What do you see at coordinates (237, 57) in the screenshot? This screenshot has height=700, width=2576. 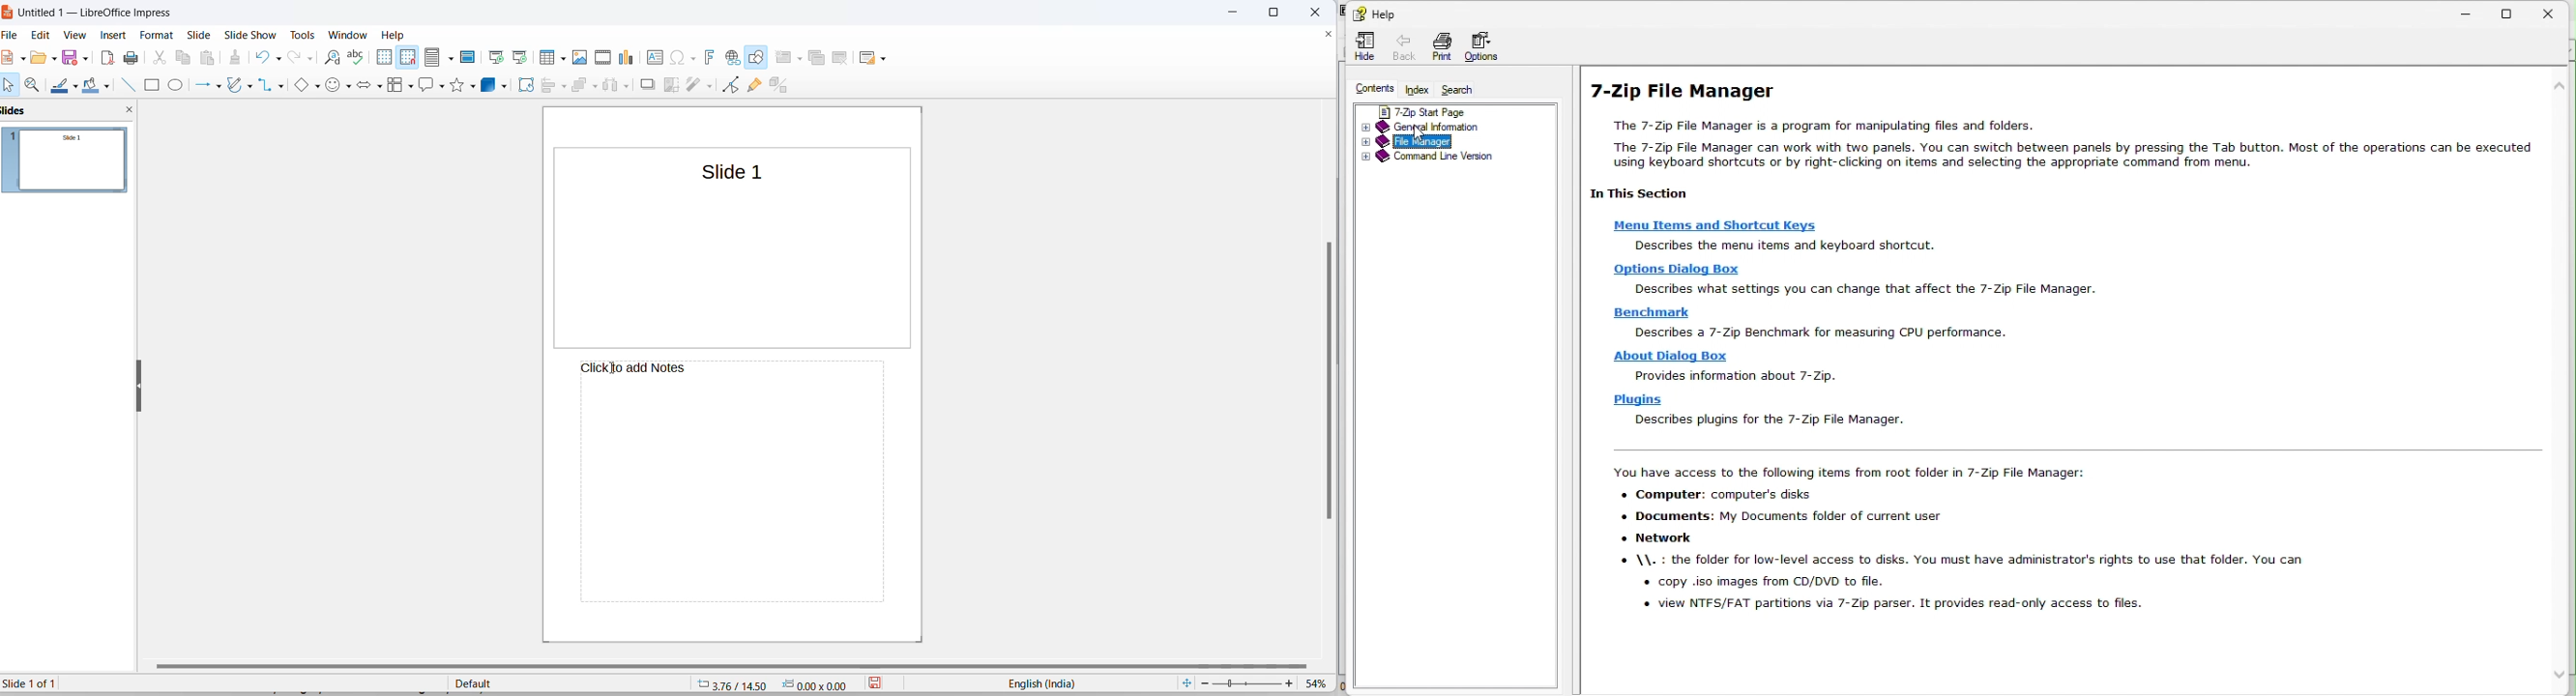 I see `clone formatting` at bounding box center [237, 57].